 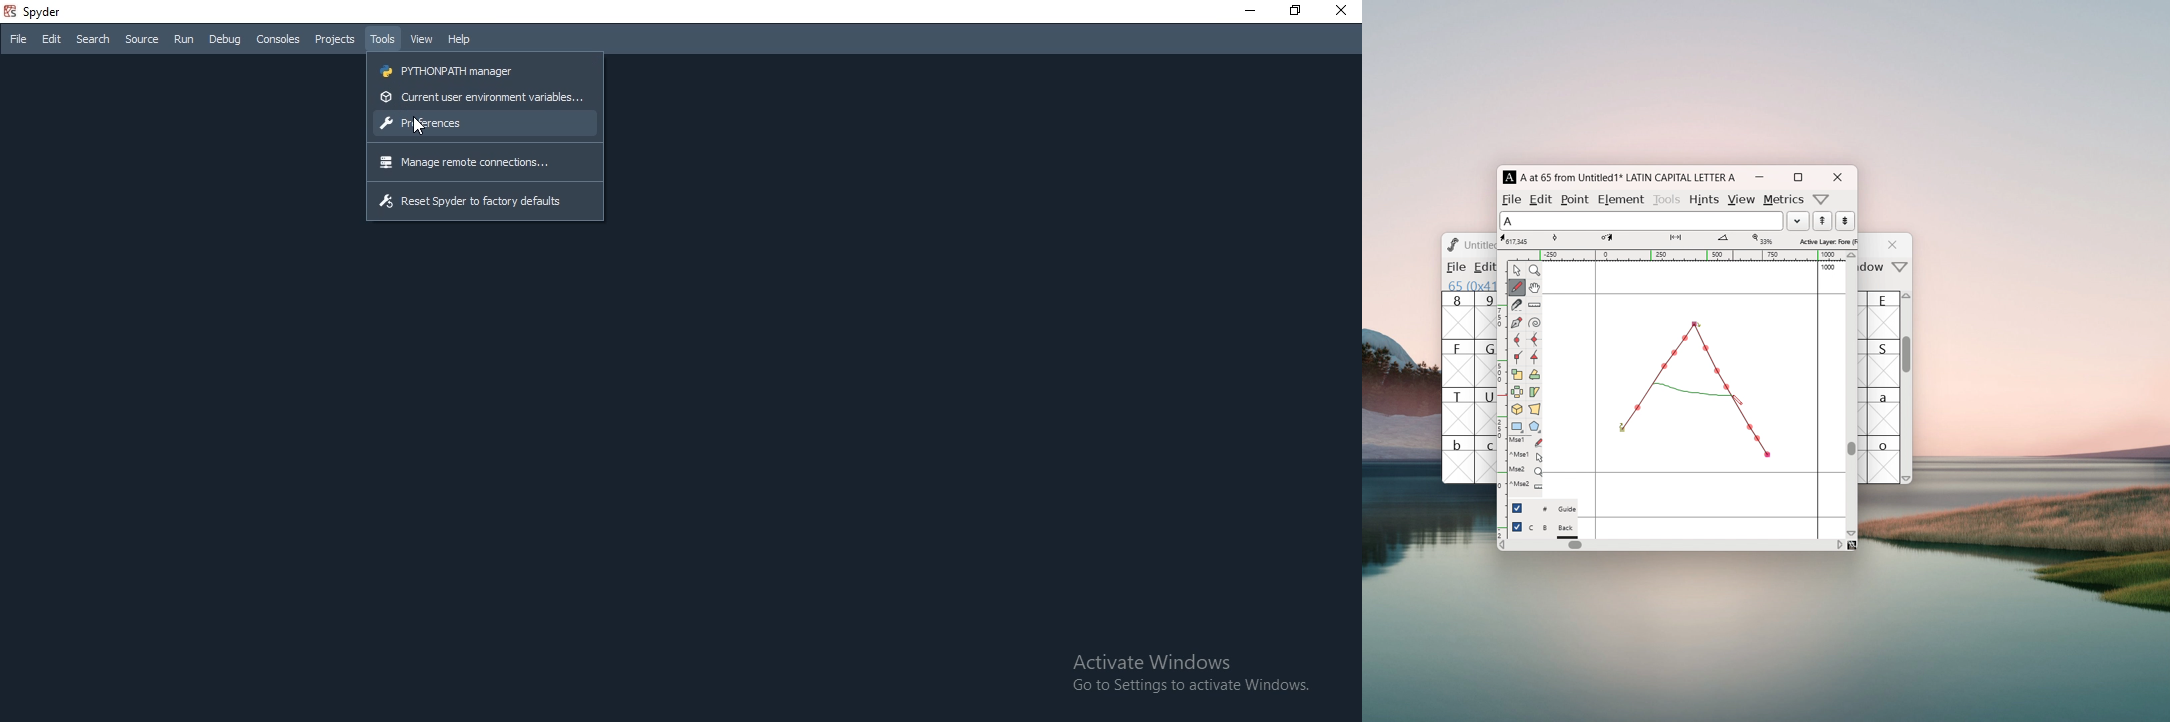 I want to click on mimize, so click(x=1760, y=177).